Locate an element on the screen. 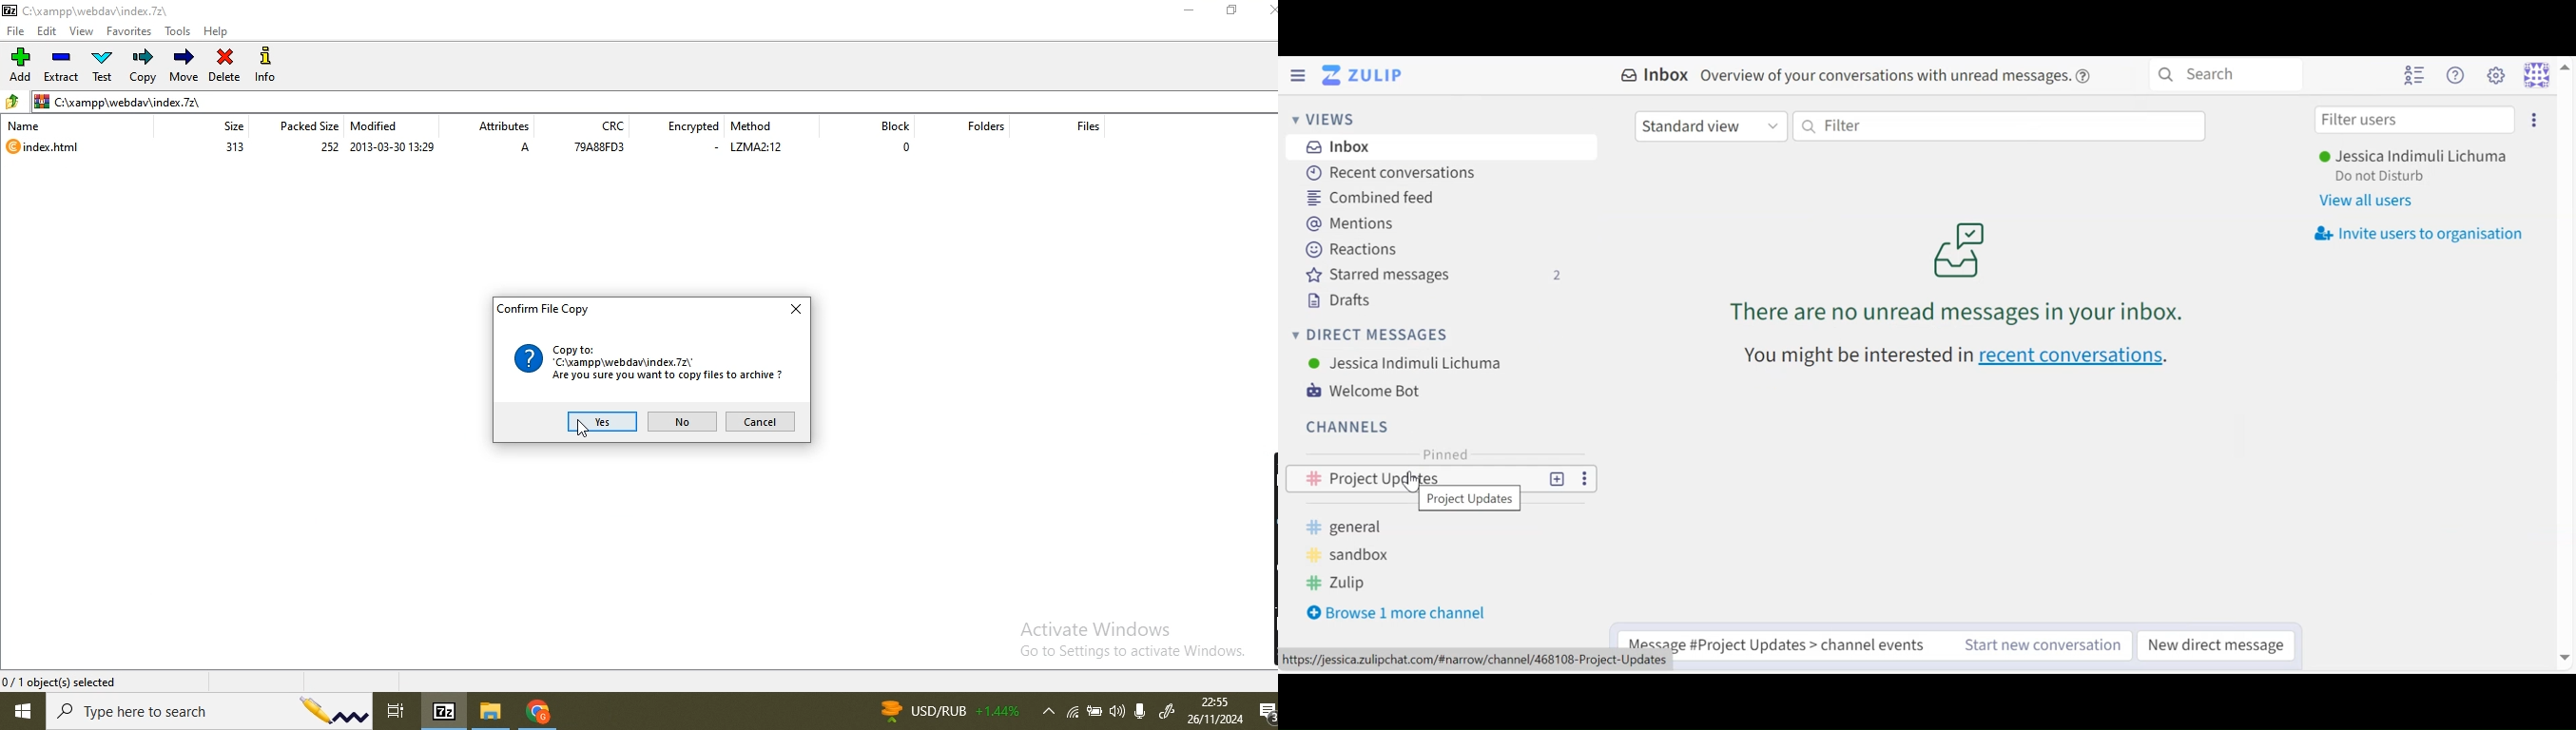 Image resolution: width=2576 pixels, height=756 pixels. 0 is located at coordinates (903, 149).